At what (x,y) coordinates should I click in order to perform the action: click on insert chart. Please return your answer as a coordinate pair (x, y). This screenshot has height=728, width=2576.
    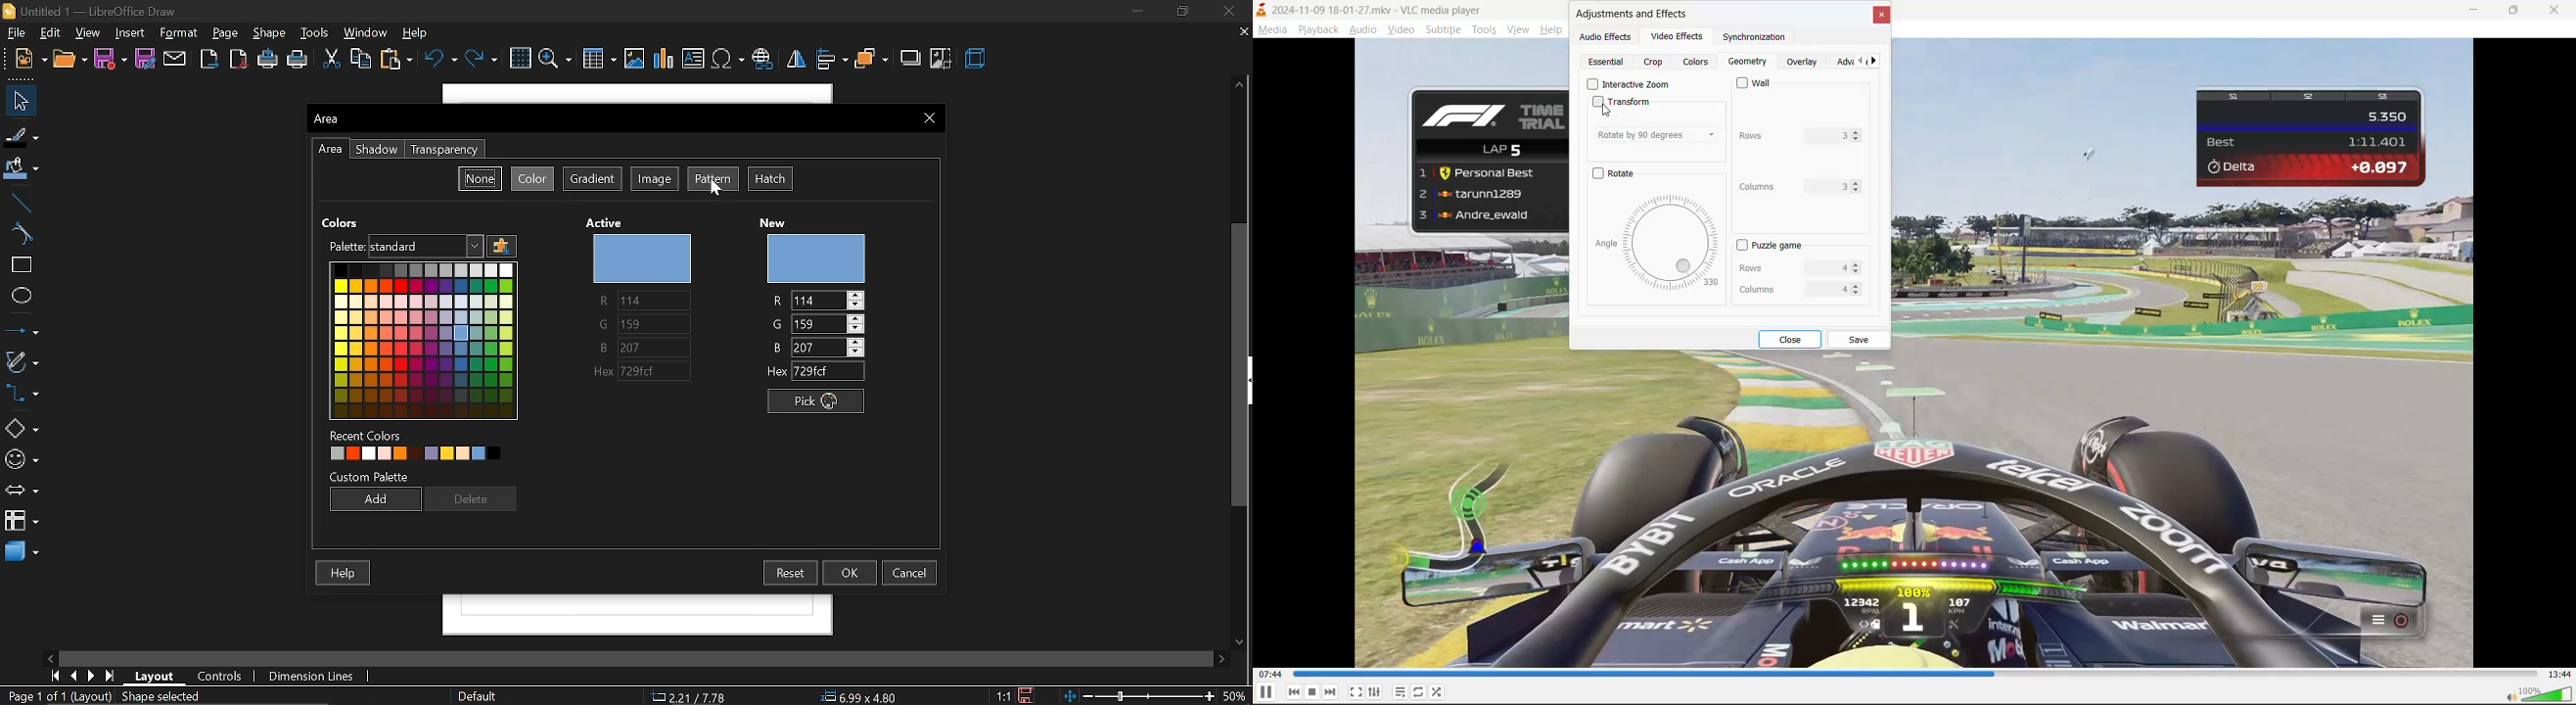
    Looking at the image, I should click on (664, 60).